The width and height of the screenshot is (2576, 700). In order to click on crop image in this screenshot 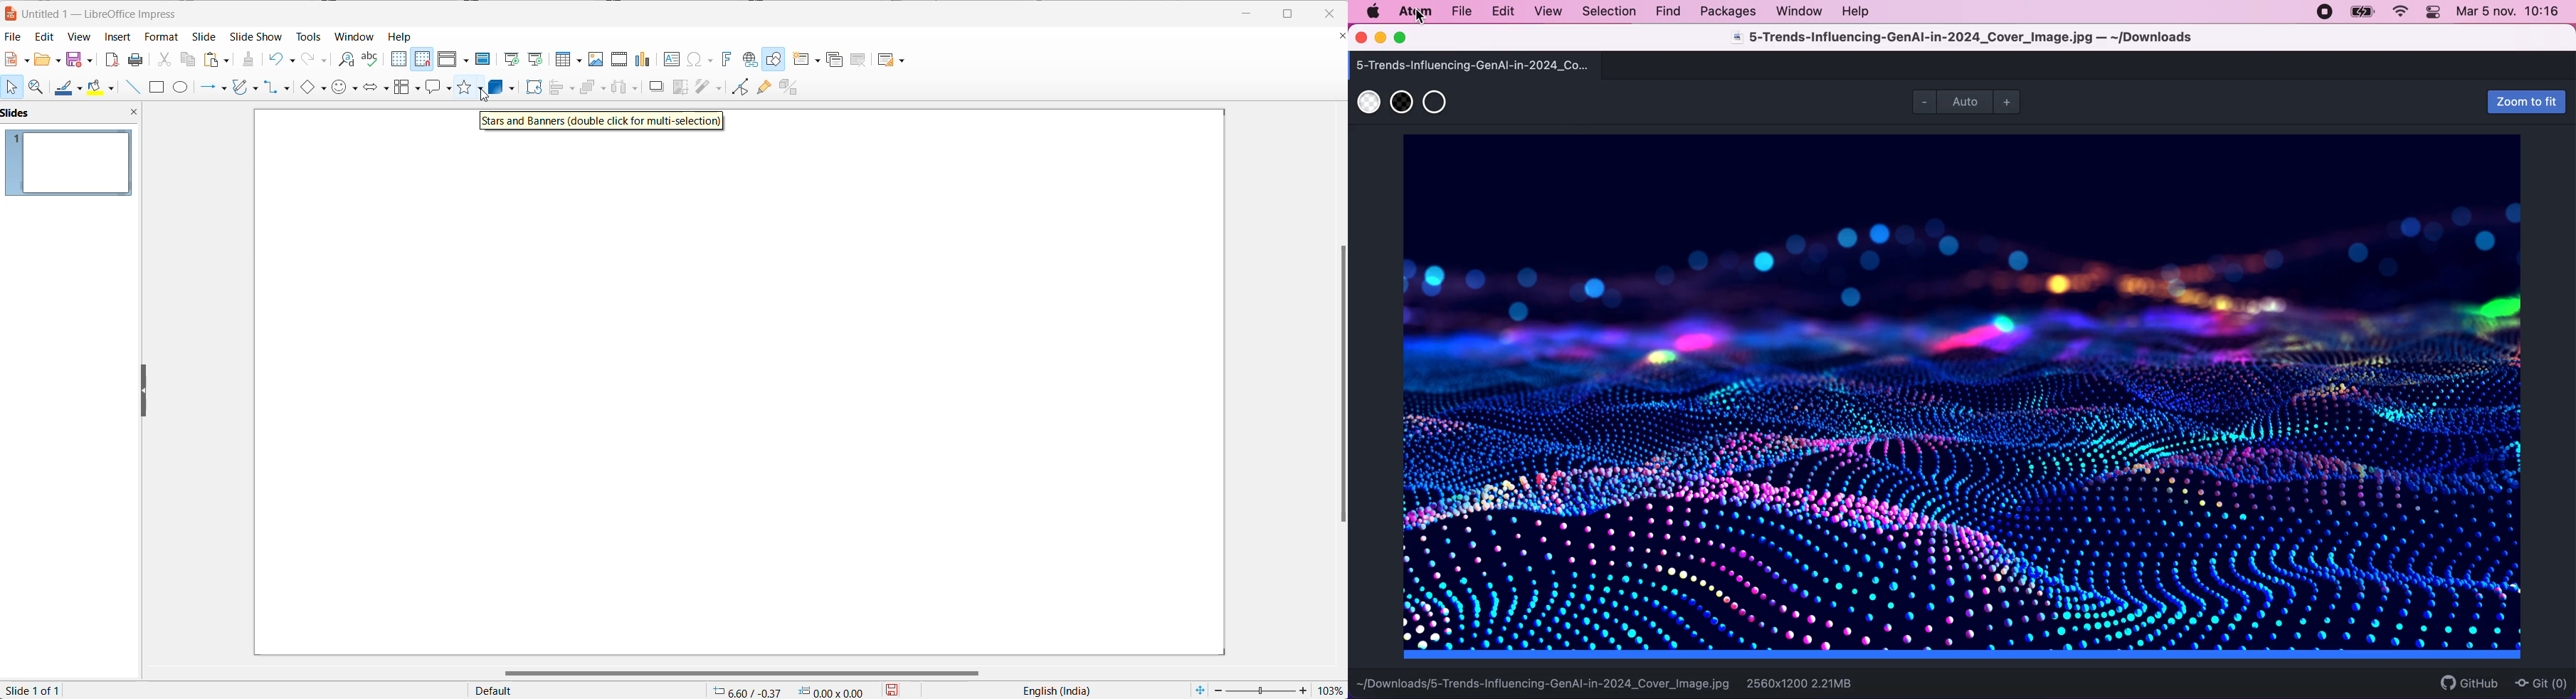, I will do `click(677, 88)`.